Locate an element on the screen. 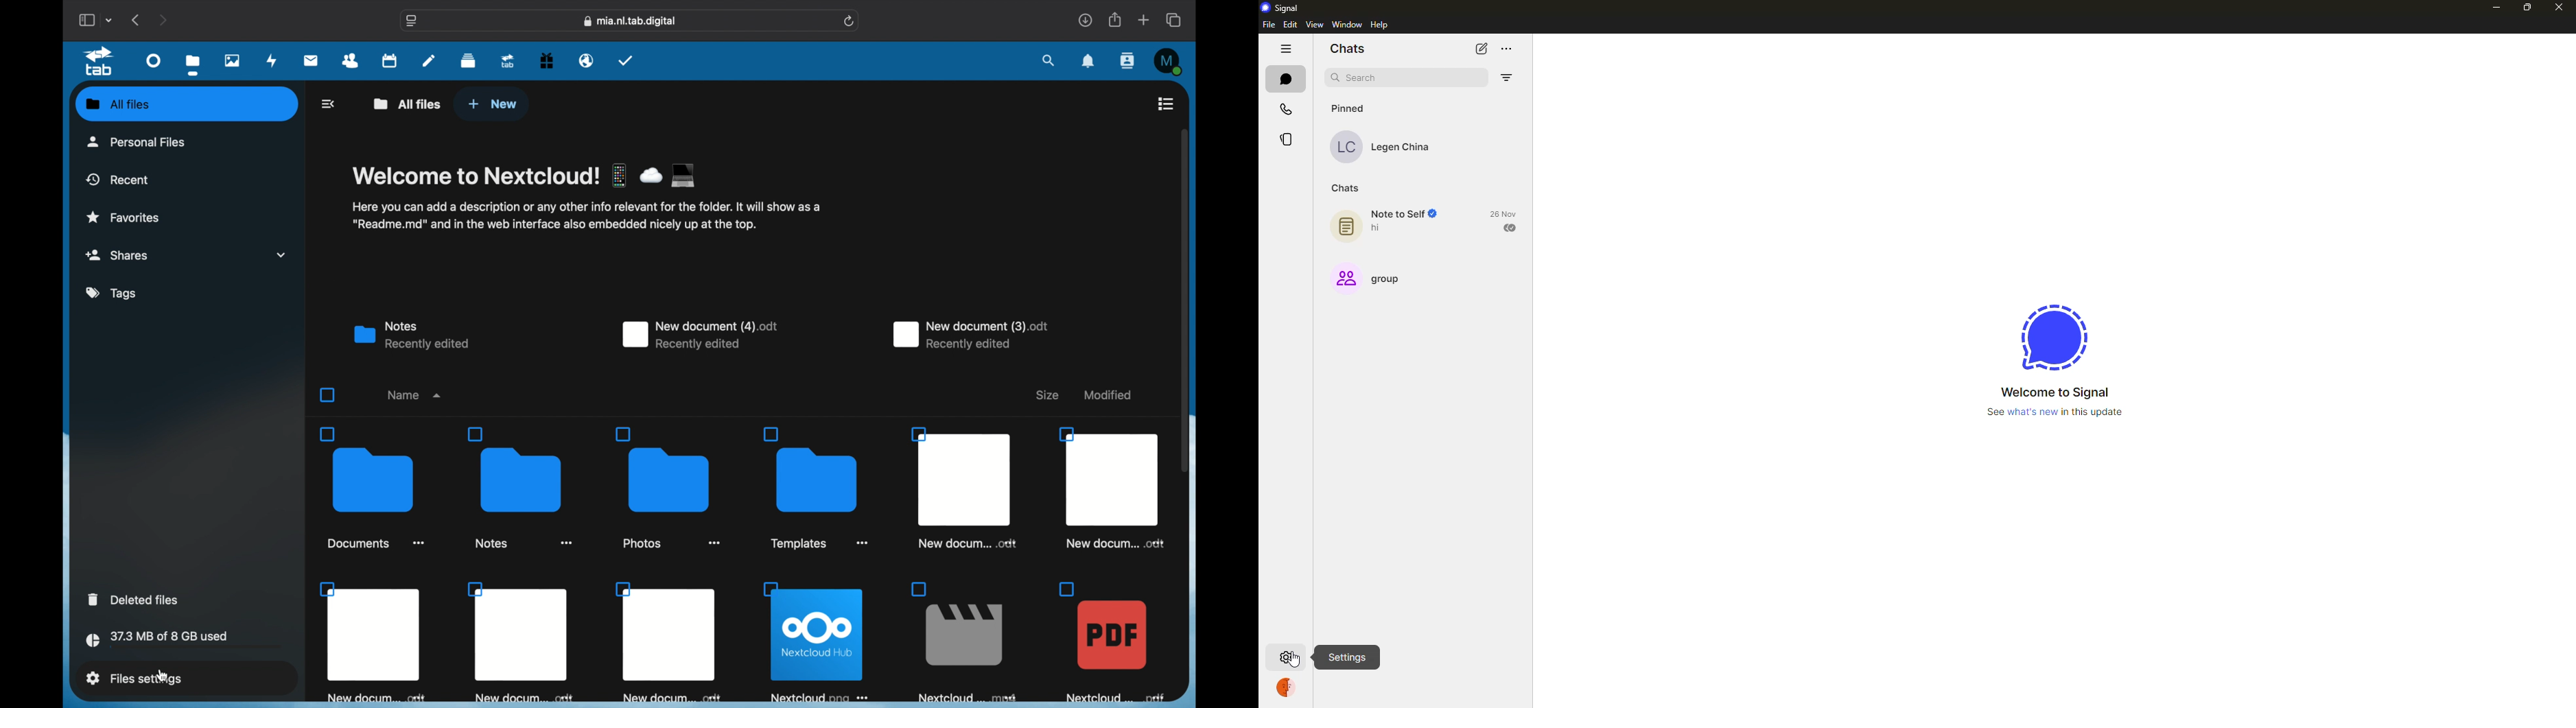 Image resolution: width=2576 pixels, height=728 pixels. M is located at coordinates (1169, 61).